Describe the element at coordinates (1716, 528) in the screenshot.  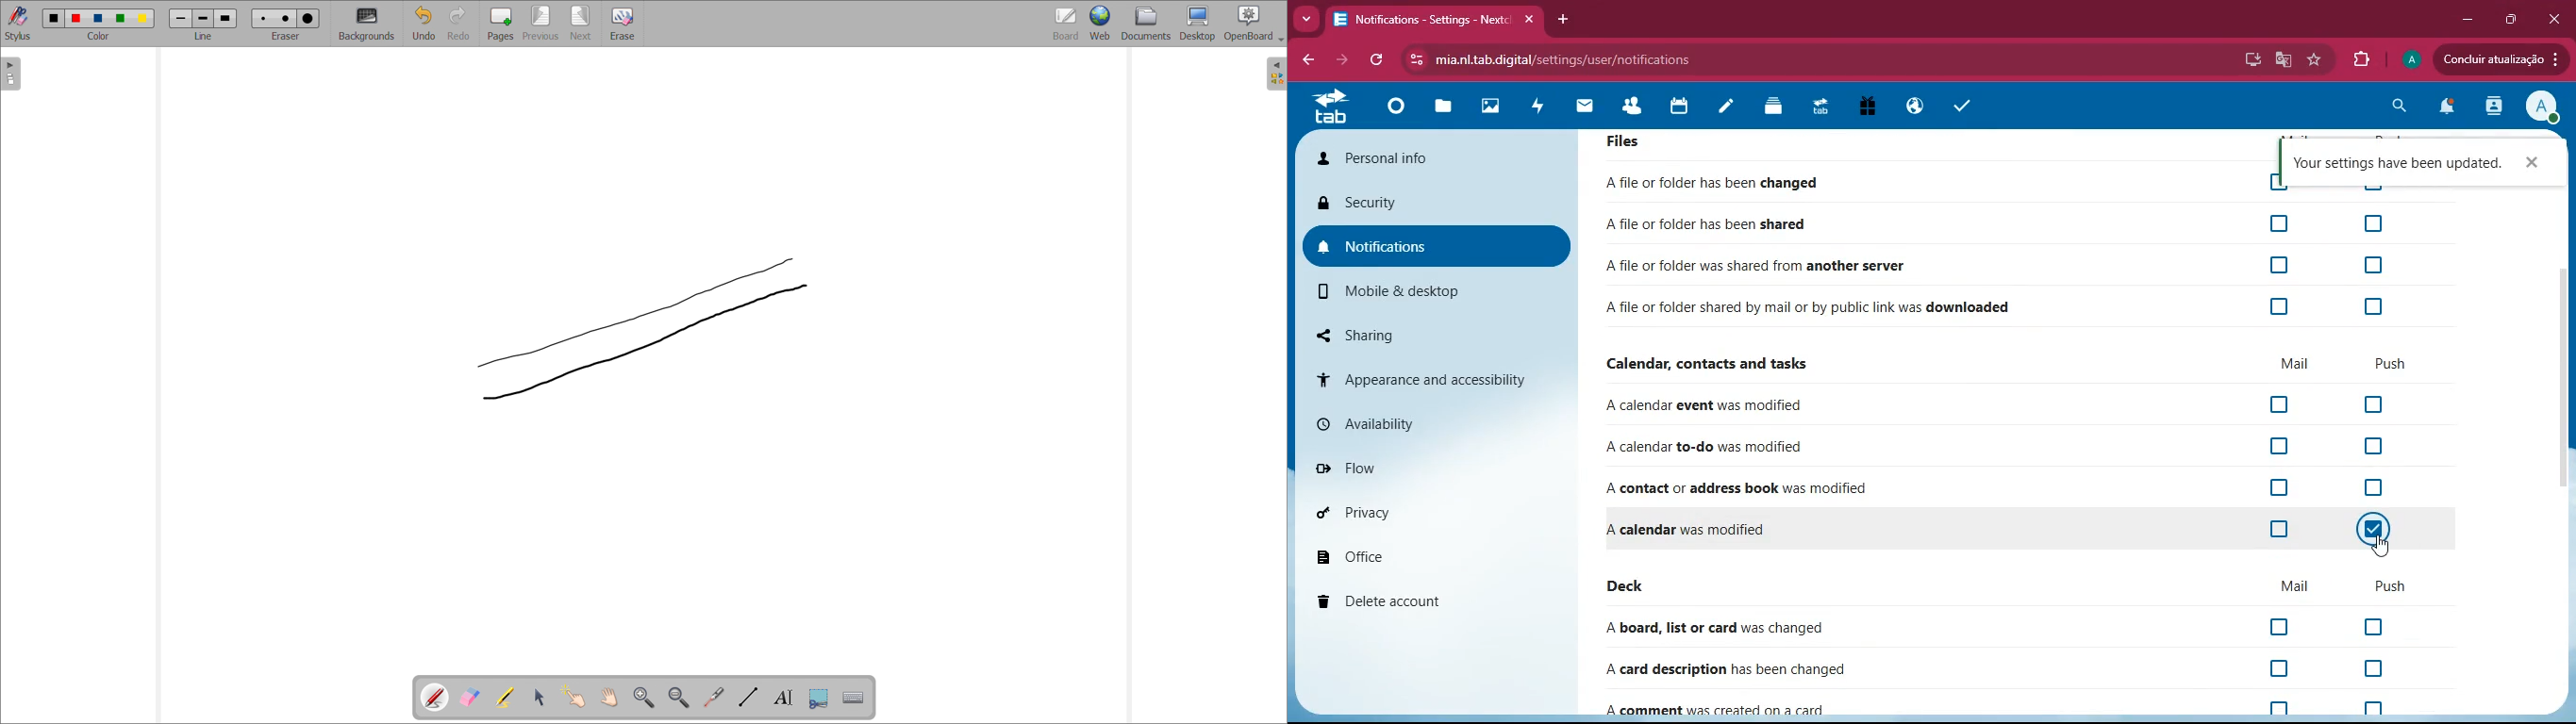
I see `file changed` at that location.